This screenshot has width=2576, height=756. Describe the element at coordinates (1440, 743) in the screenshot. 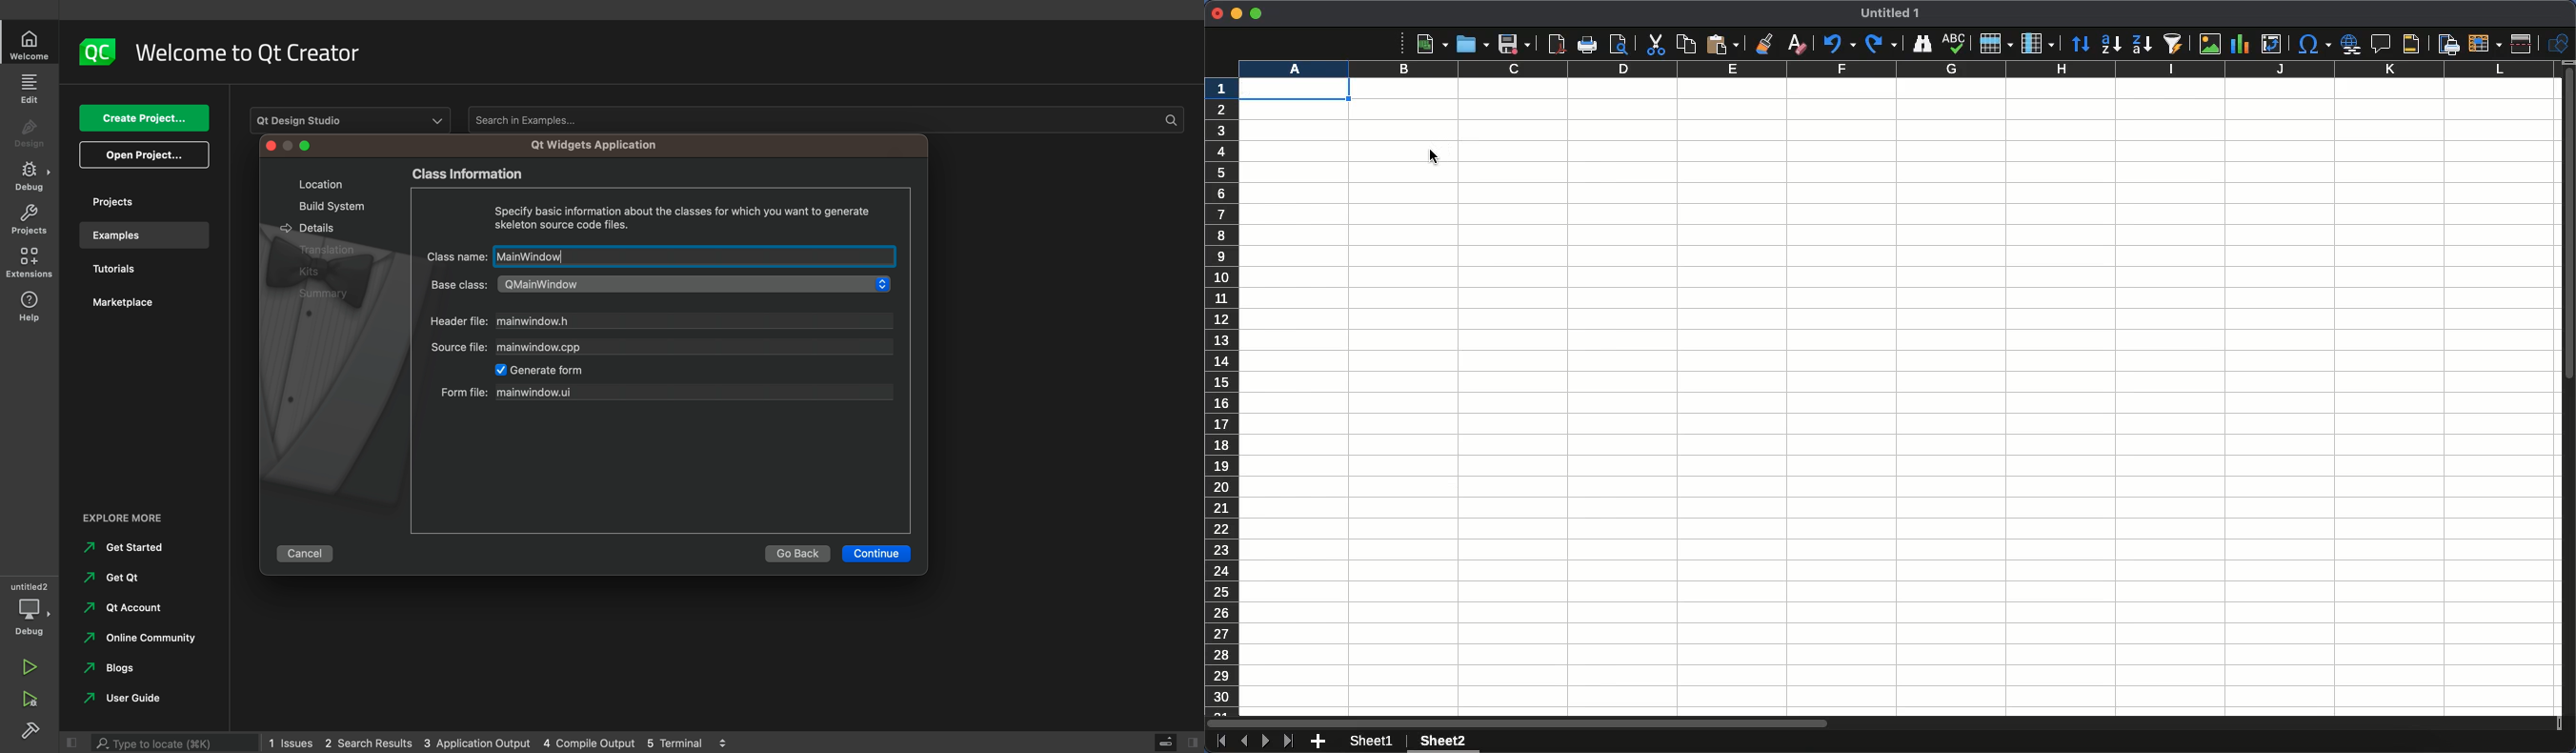

I see `Sheet 2` at that location.